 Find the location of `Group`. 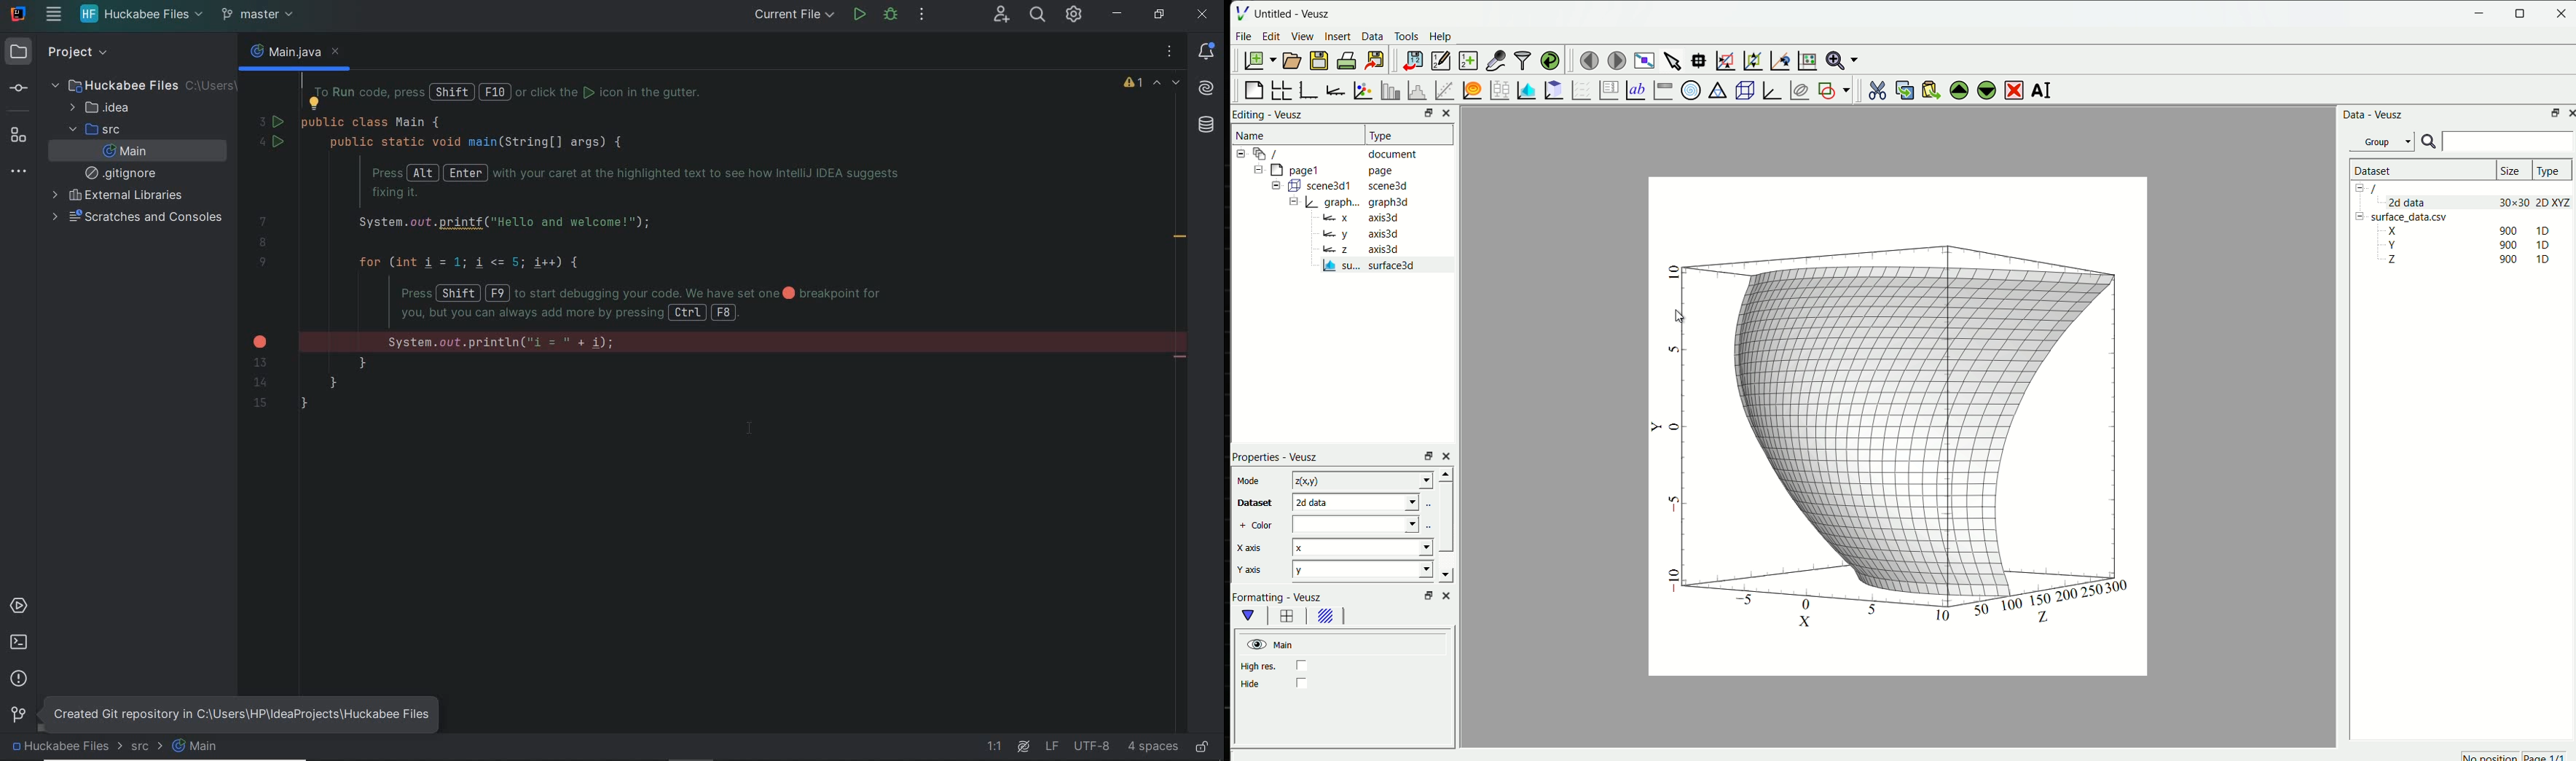

Group is located at coordinates (2382, 142).